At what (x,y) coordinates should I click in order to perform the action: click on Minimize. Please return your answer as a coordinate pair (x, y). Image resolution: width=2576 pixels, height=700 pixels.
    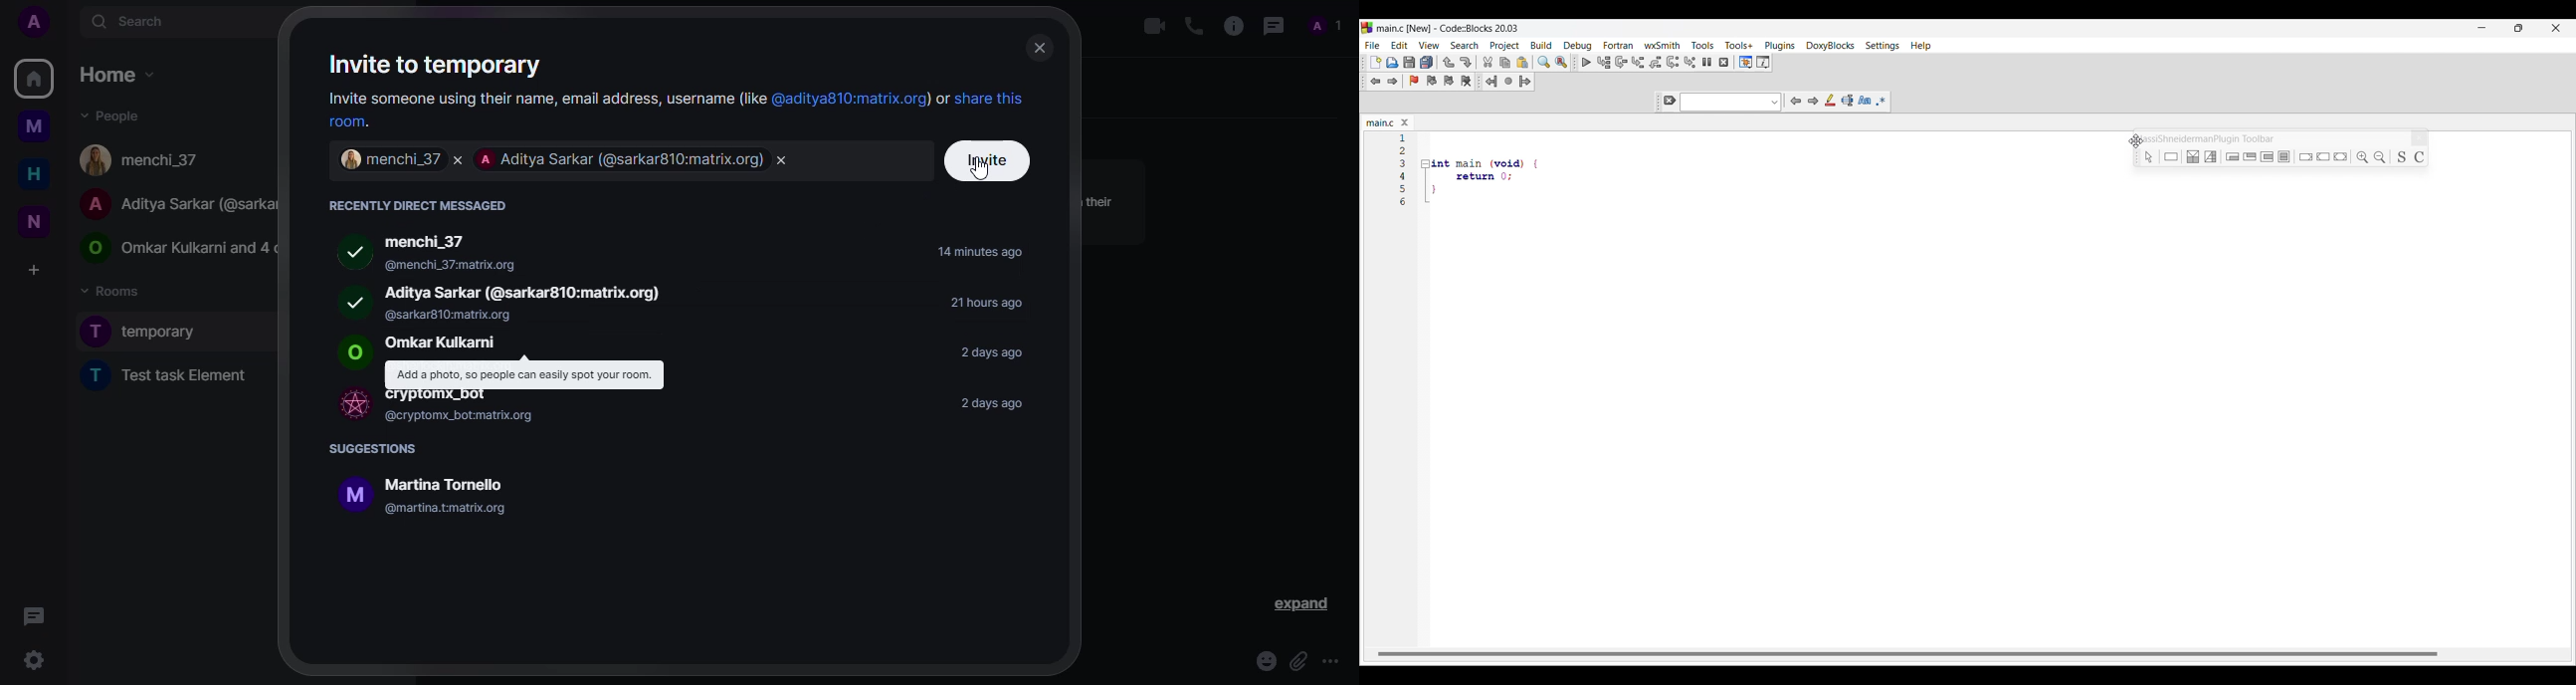
    Looking at the image, I should click on (2482, 28).